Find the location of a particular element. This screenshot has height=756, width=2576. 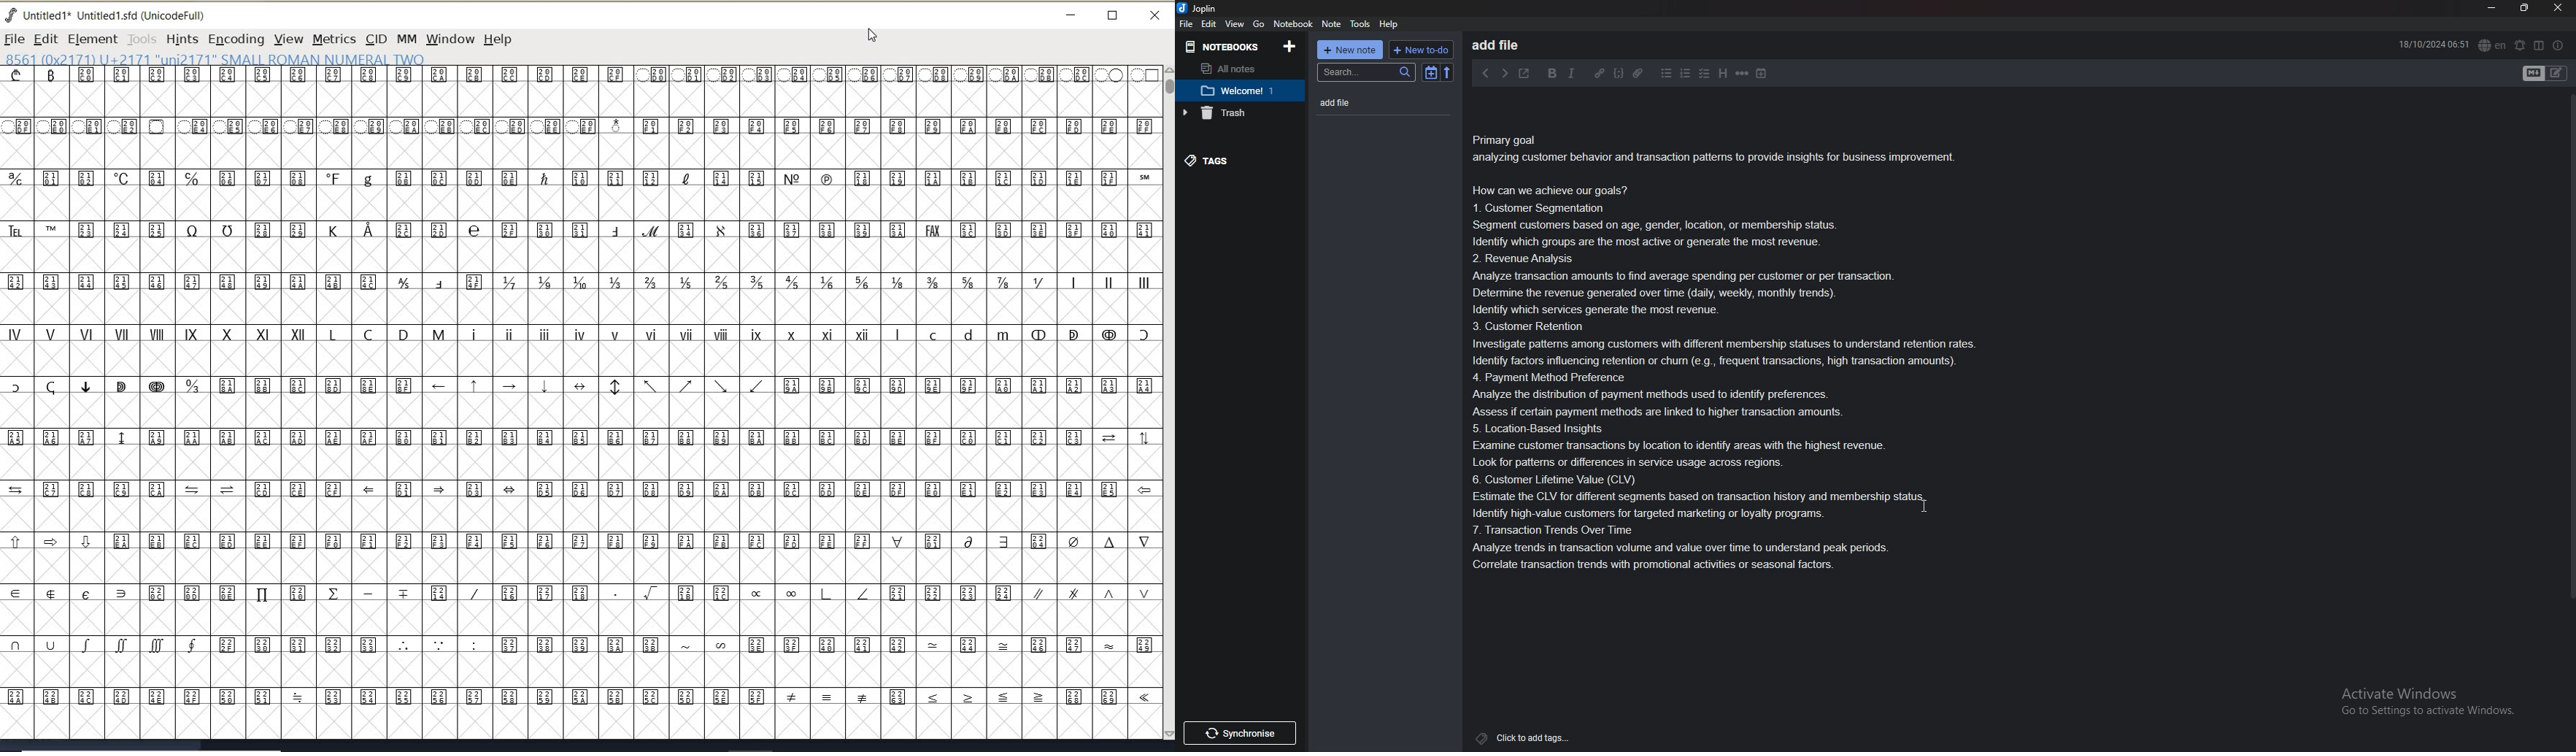

Attachment is located at coordinates (1640, 74).